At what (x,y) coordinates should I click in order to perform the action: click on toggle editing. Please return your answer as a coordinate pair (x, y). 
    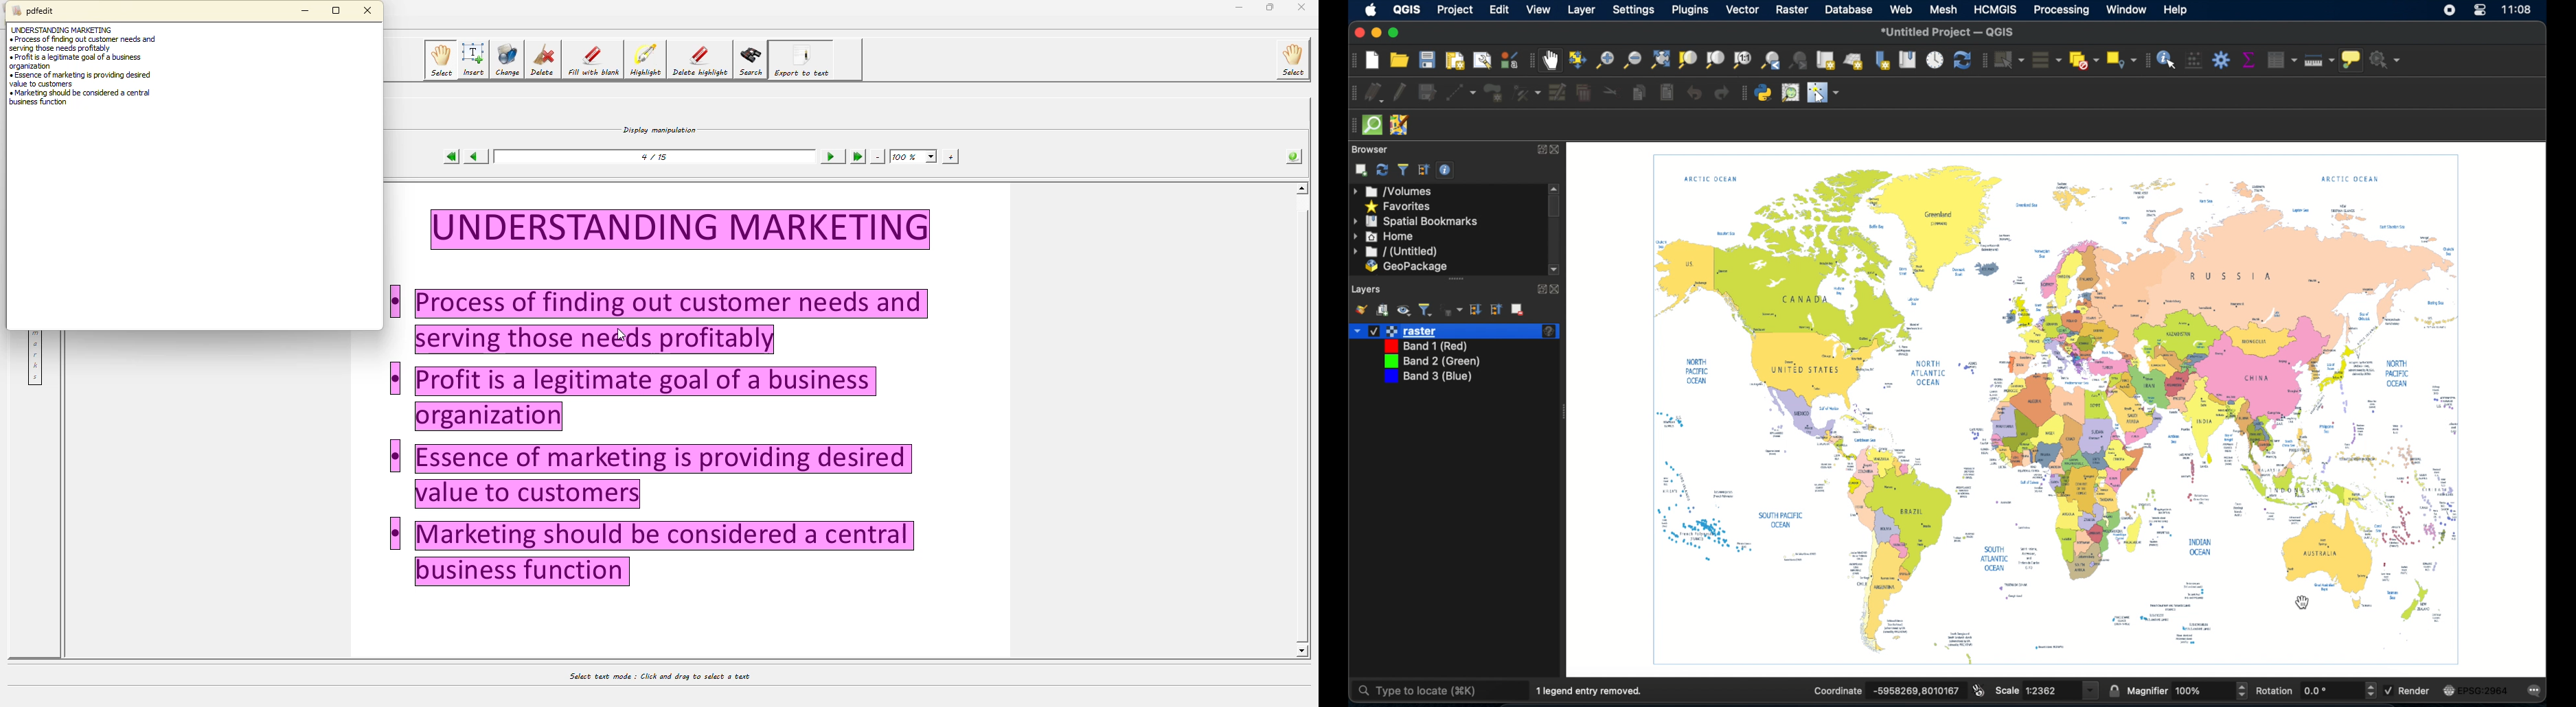
    Looking at the image, I should click on (1400, 90).